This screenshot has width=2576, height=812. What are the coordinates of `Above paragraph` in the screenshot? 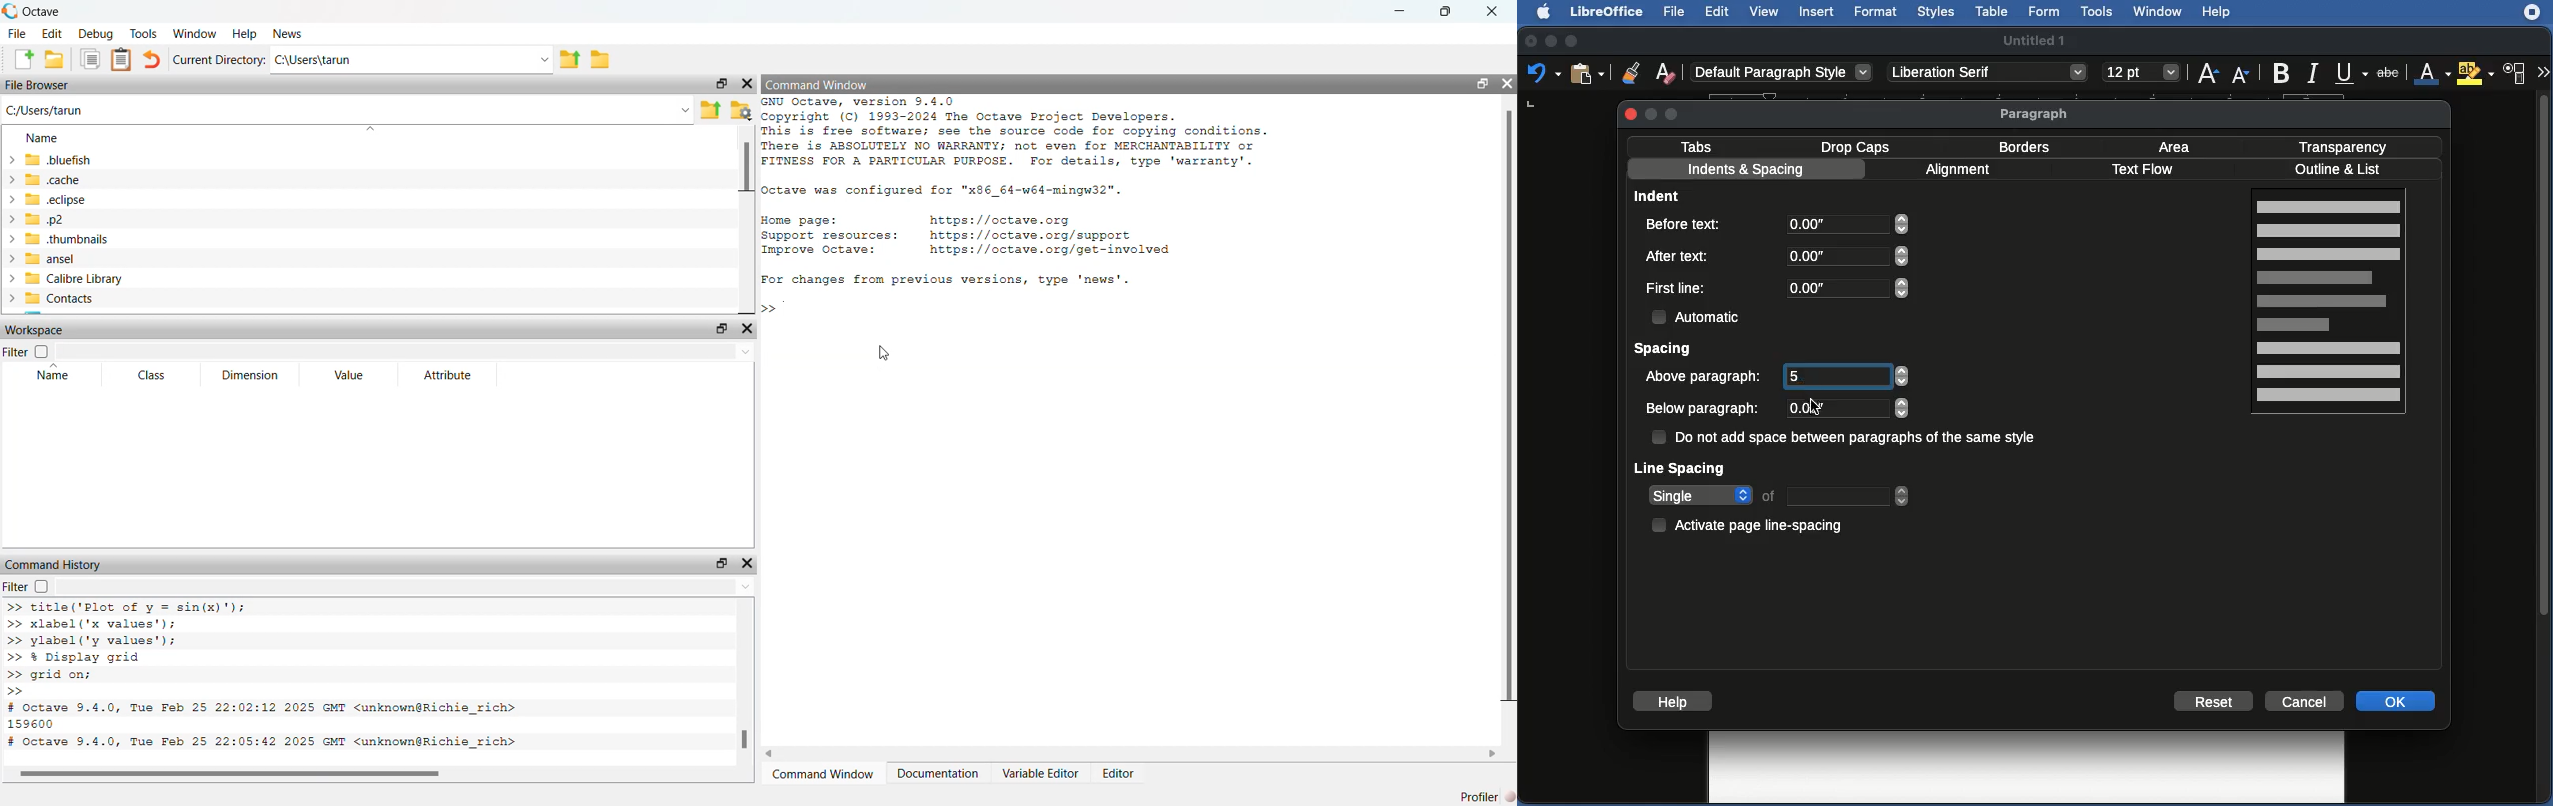 It's located at (1706, 376).